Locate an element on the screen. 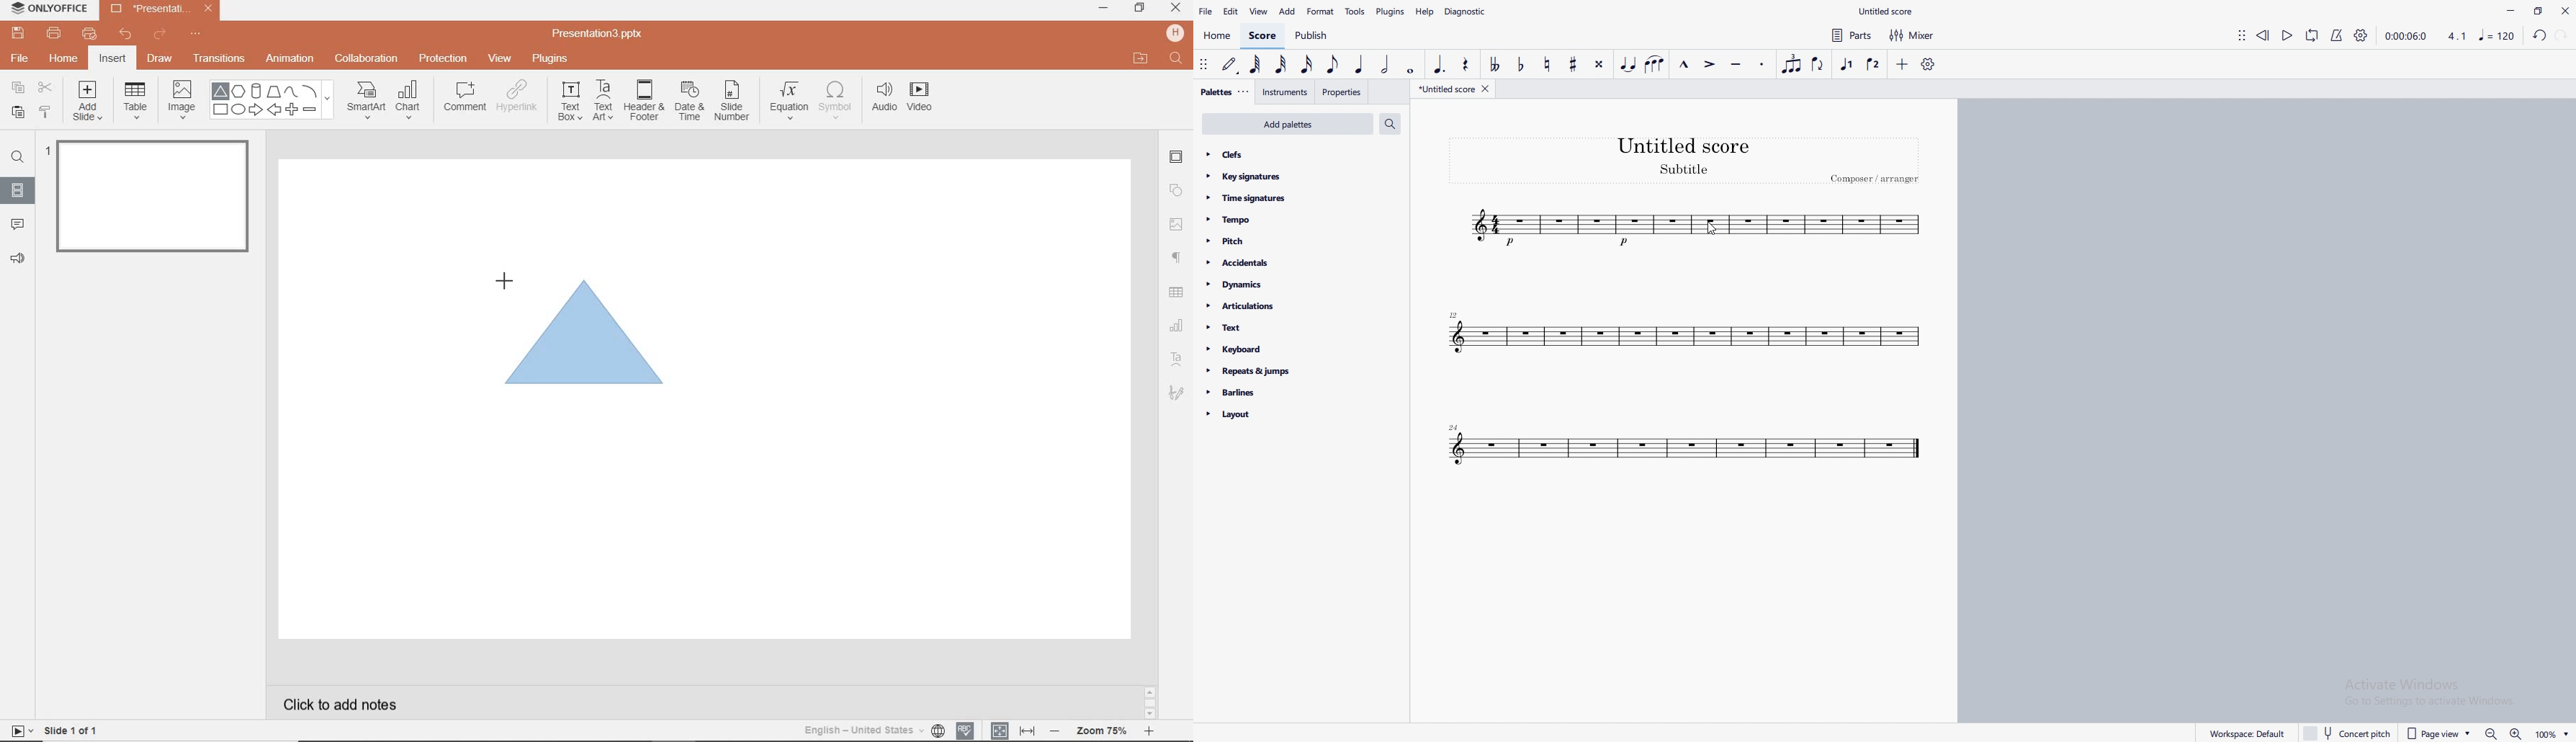  accent is located at coordinates (1711, 64).